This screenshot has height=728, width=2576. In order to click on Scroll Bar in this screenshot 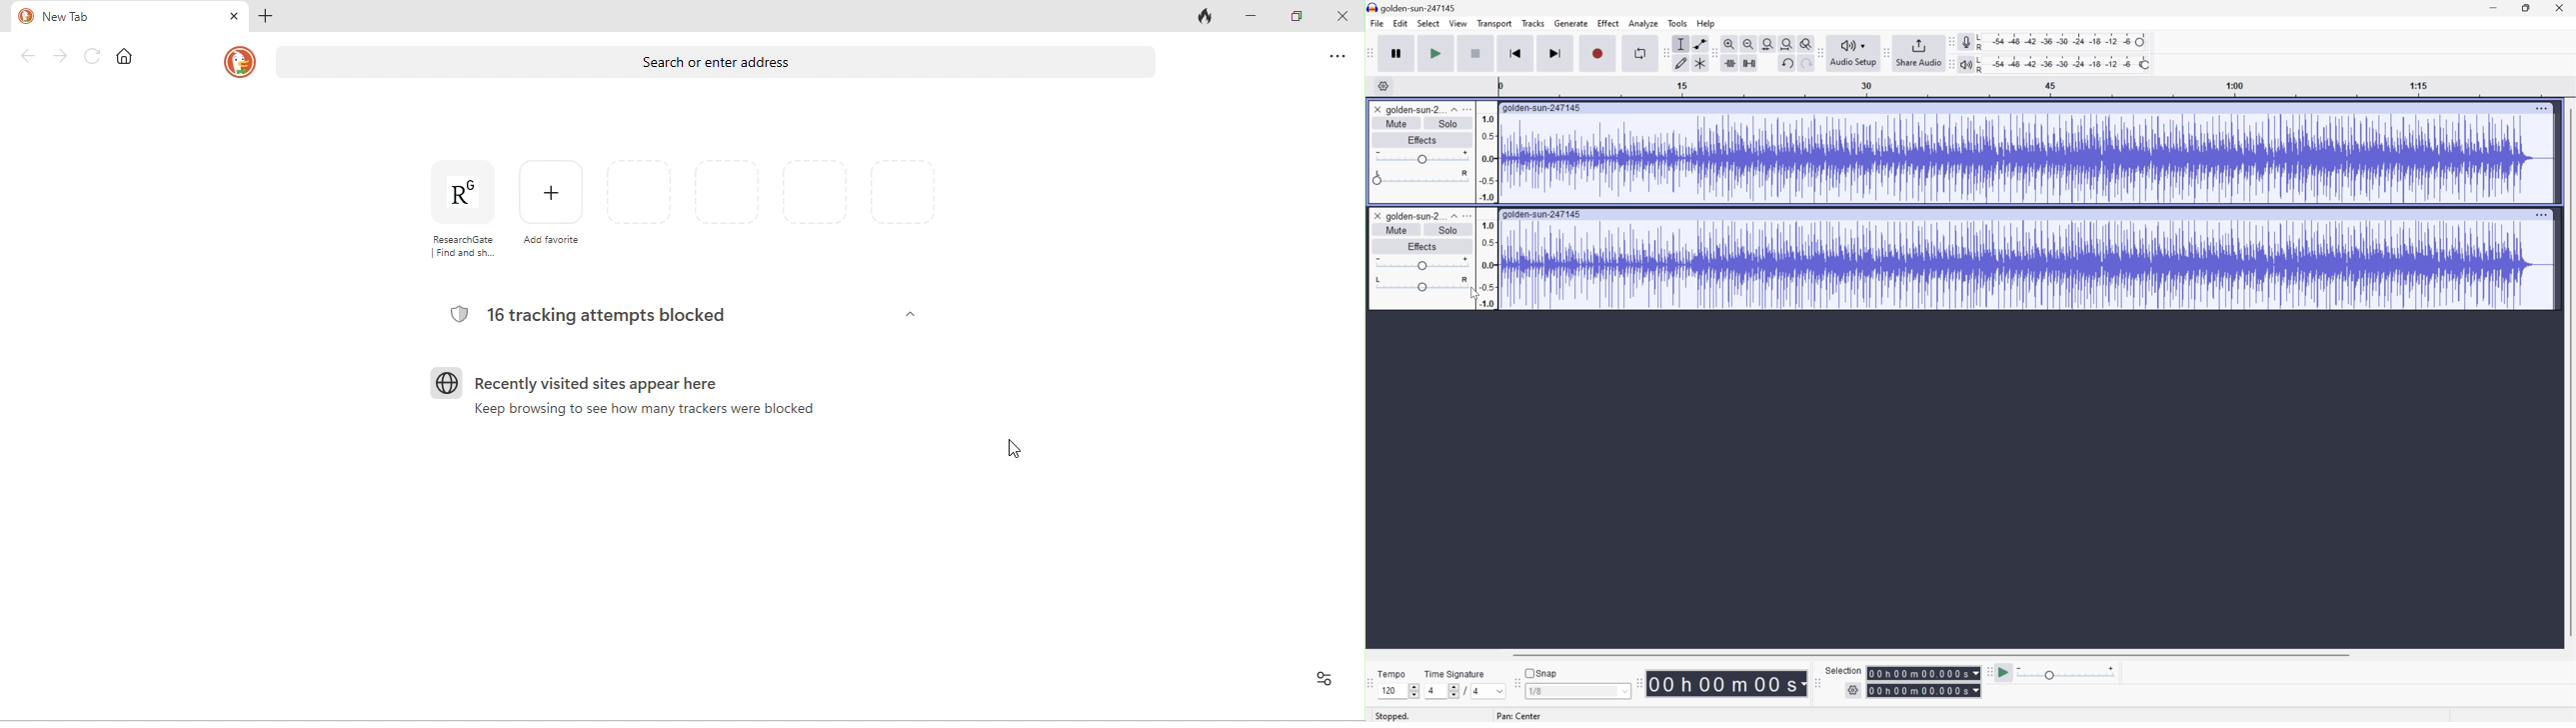, I will do `click(1933, 654)`.